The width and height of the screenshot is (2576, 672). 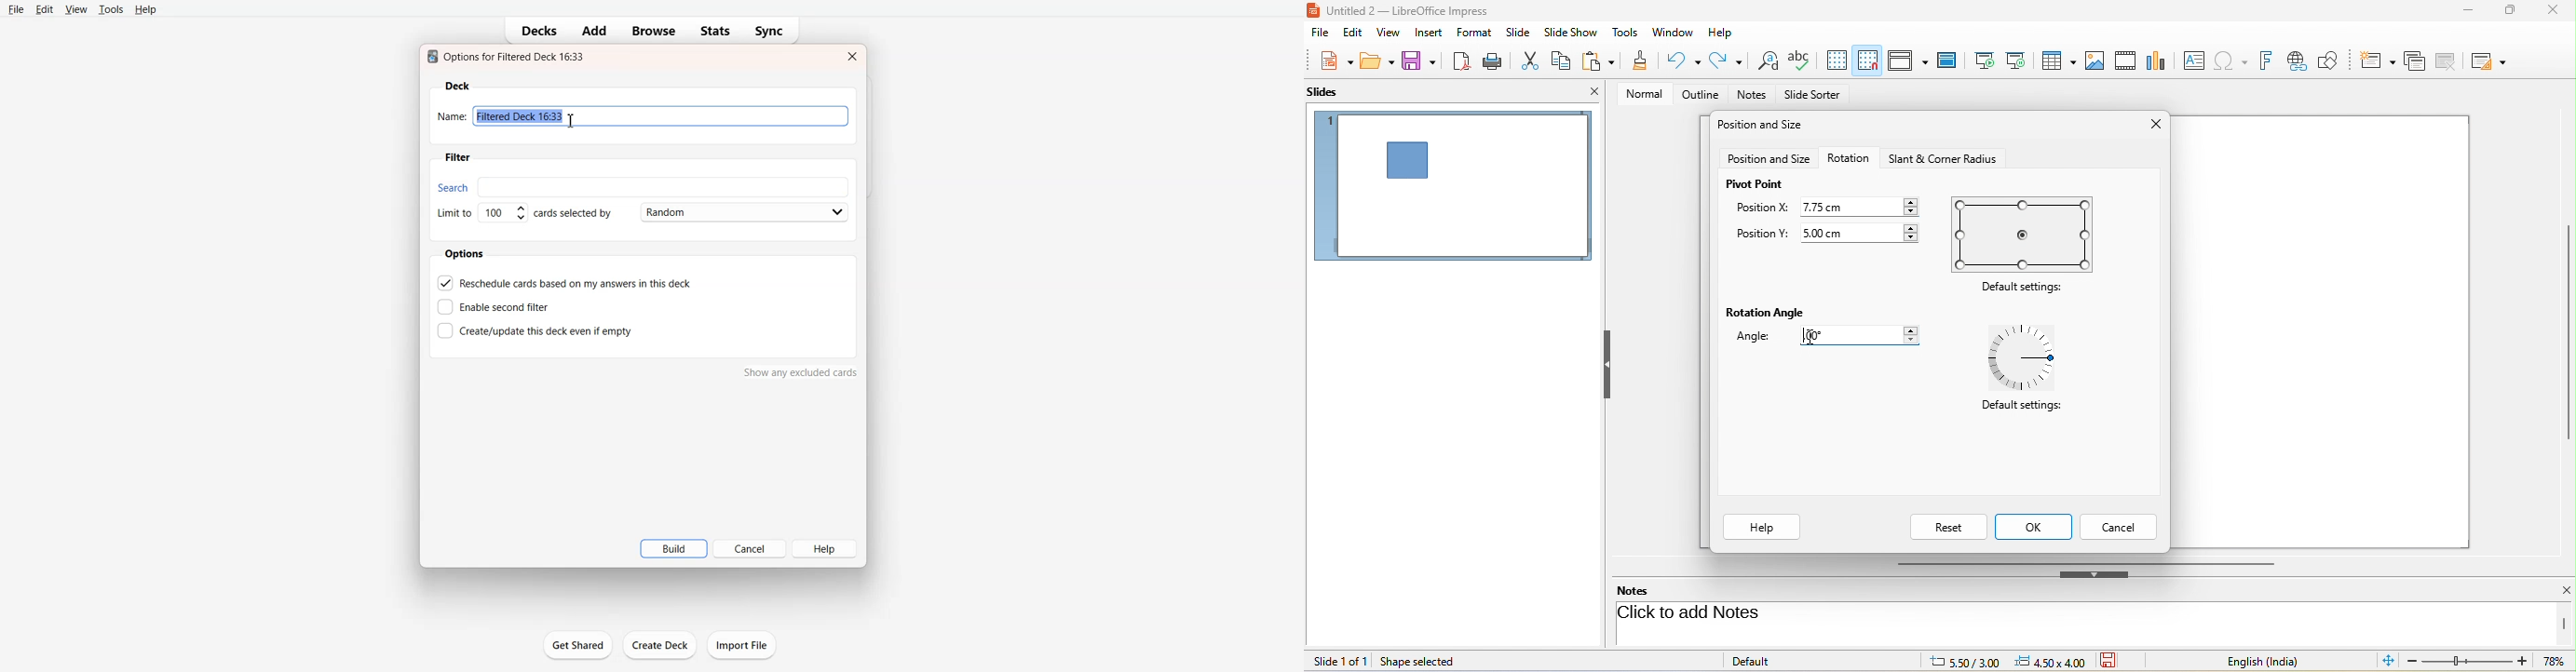 I want to click on Enable second filter, so click(x=498, y=307).